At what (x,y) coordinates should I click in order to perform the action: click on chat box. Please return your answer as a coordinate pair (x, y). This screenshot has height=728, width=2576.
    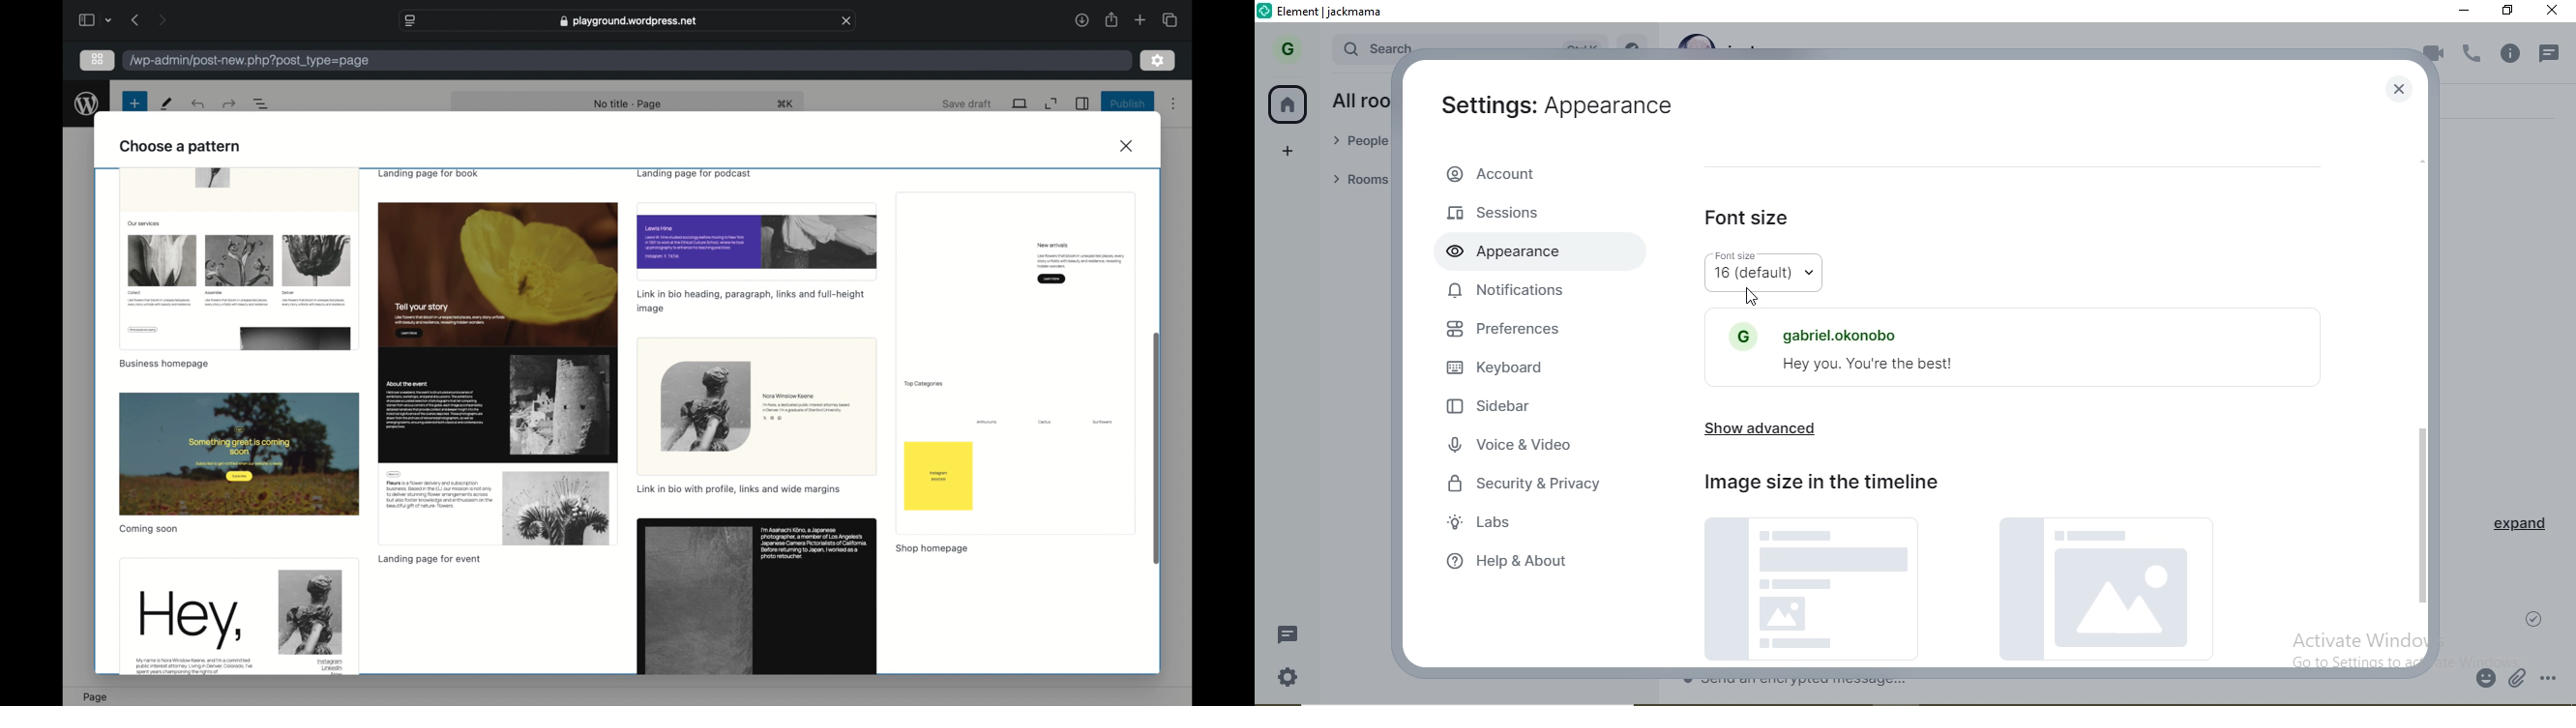
    Looking at the image, I should click on (2074, 686).